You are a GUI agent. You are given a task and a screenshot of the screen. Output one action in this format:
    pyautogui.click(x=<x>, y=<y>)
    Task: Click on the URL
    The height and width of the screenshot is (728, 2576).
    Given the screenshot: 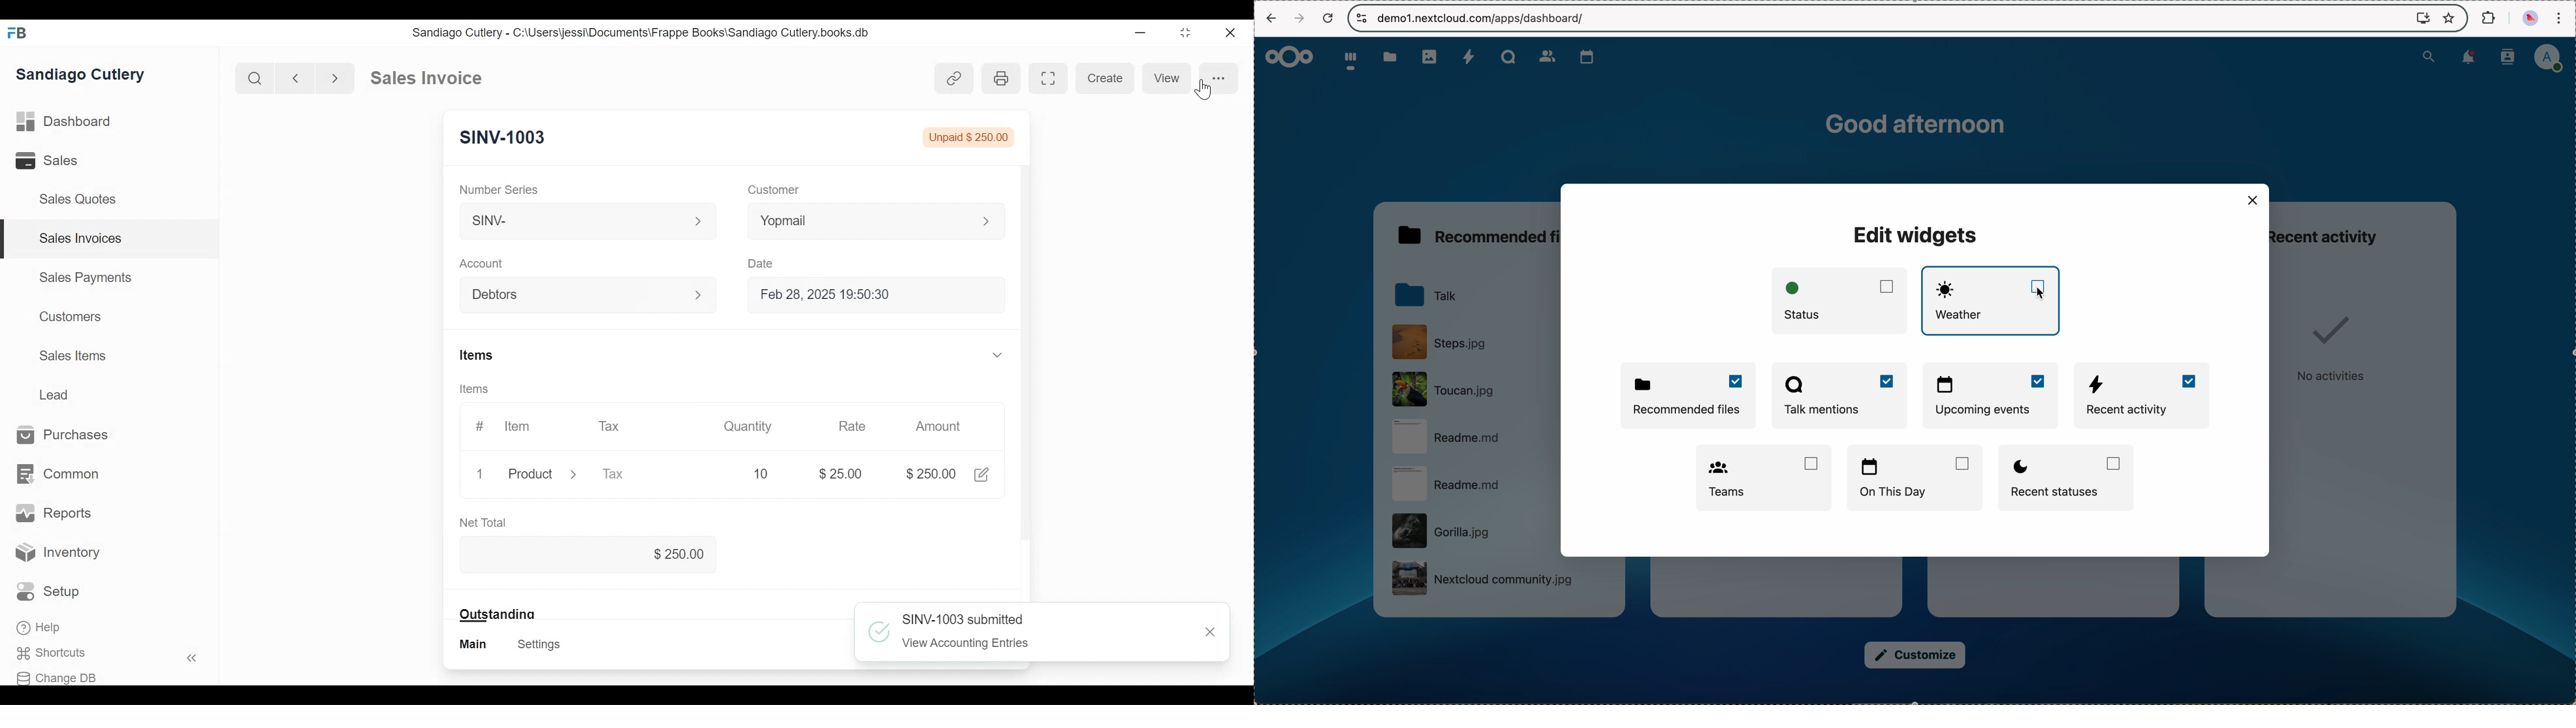 What is the action you would take?
    pyautogui.click(x=1484, y=18)
    